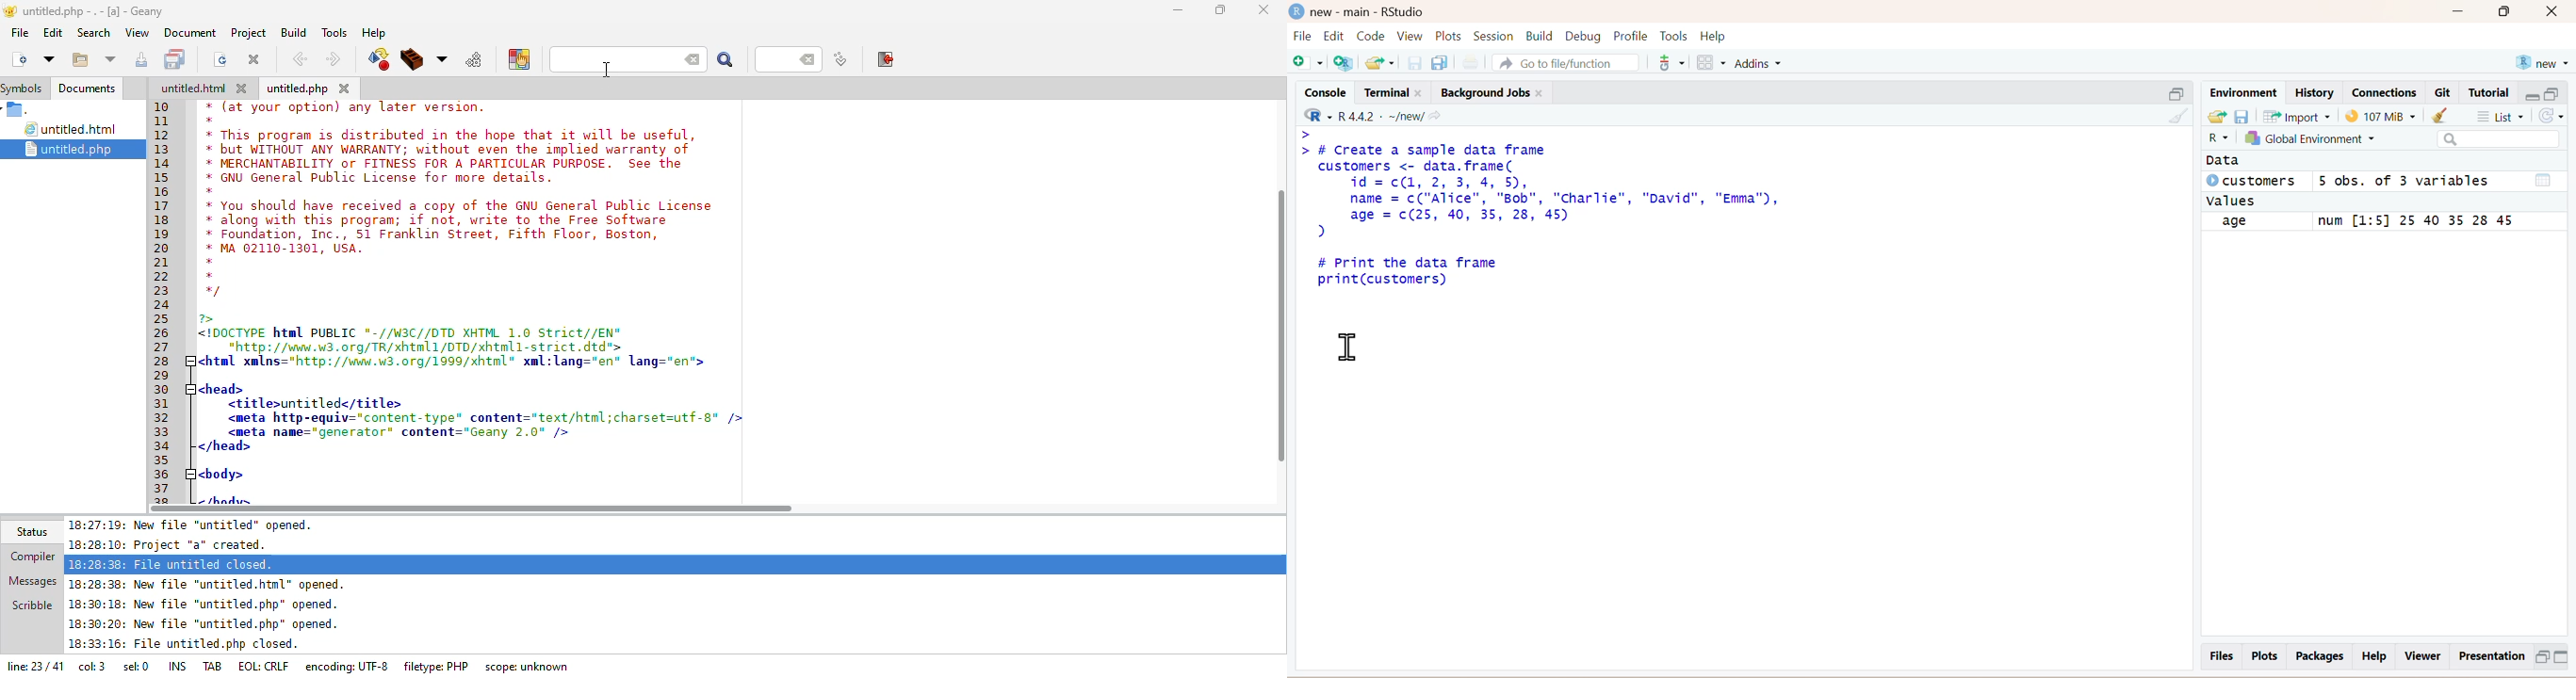 Image resolution: width=2576 pixels, height=700 pixels. Describe the element at coordinates (2542, 60) in the screenshot. I see `new` at that location.